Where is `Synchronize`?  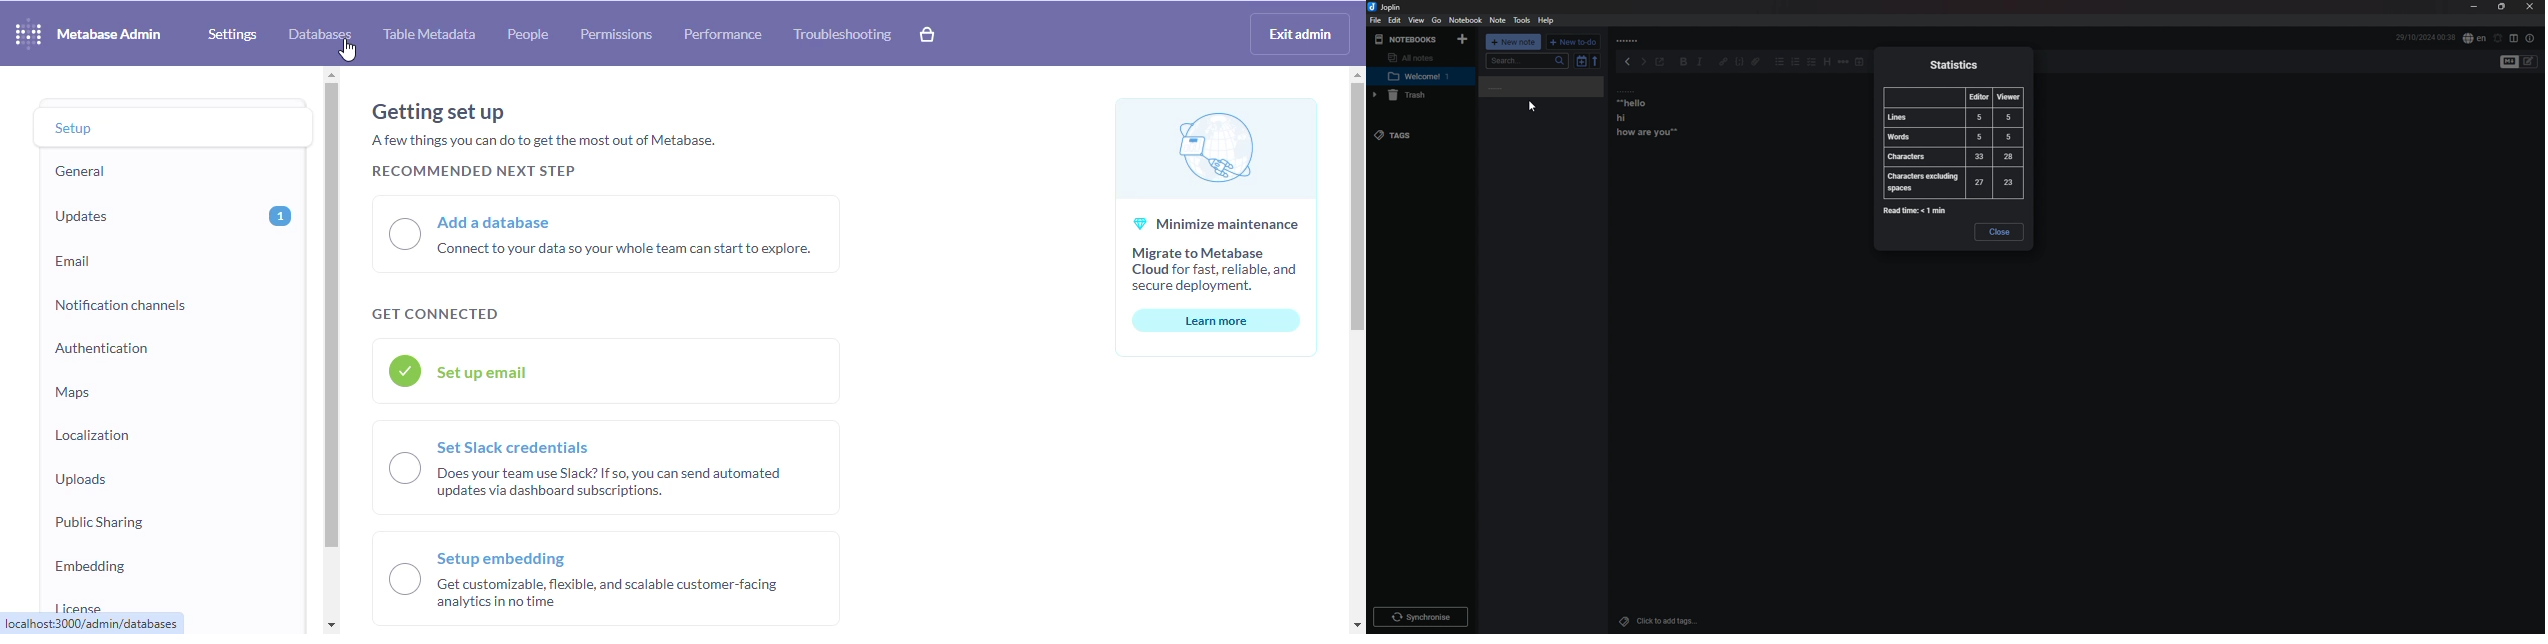
Synchronize is located at coordinates (1423, 616).